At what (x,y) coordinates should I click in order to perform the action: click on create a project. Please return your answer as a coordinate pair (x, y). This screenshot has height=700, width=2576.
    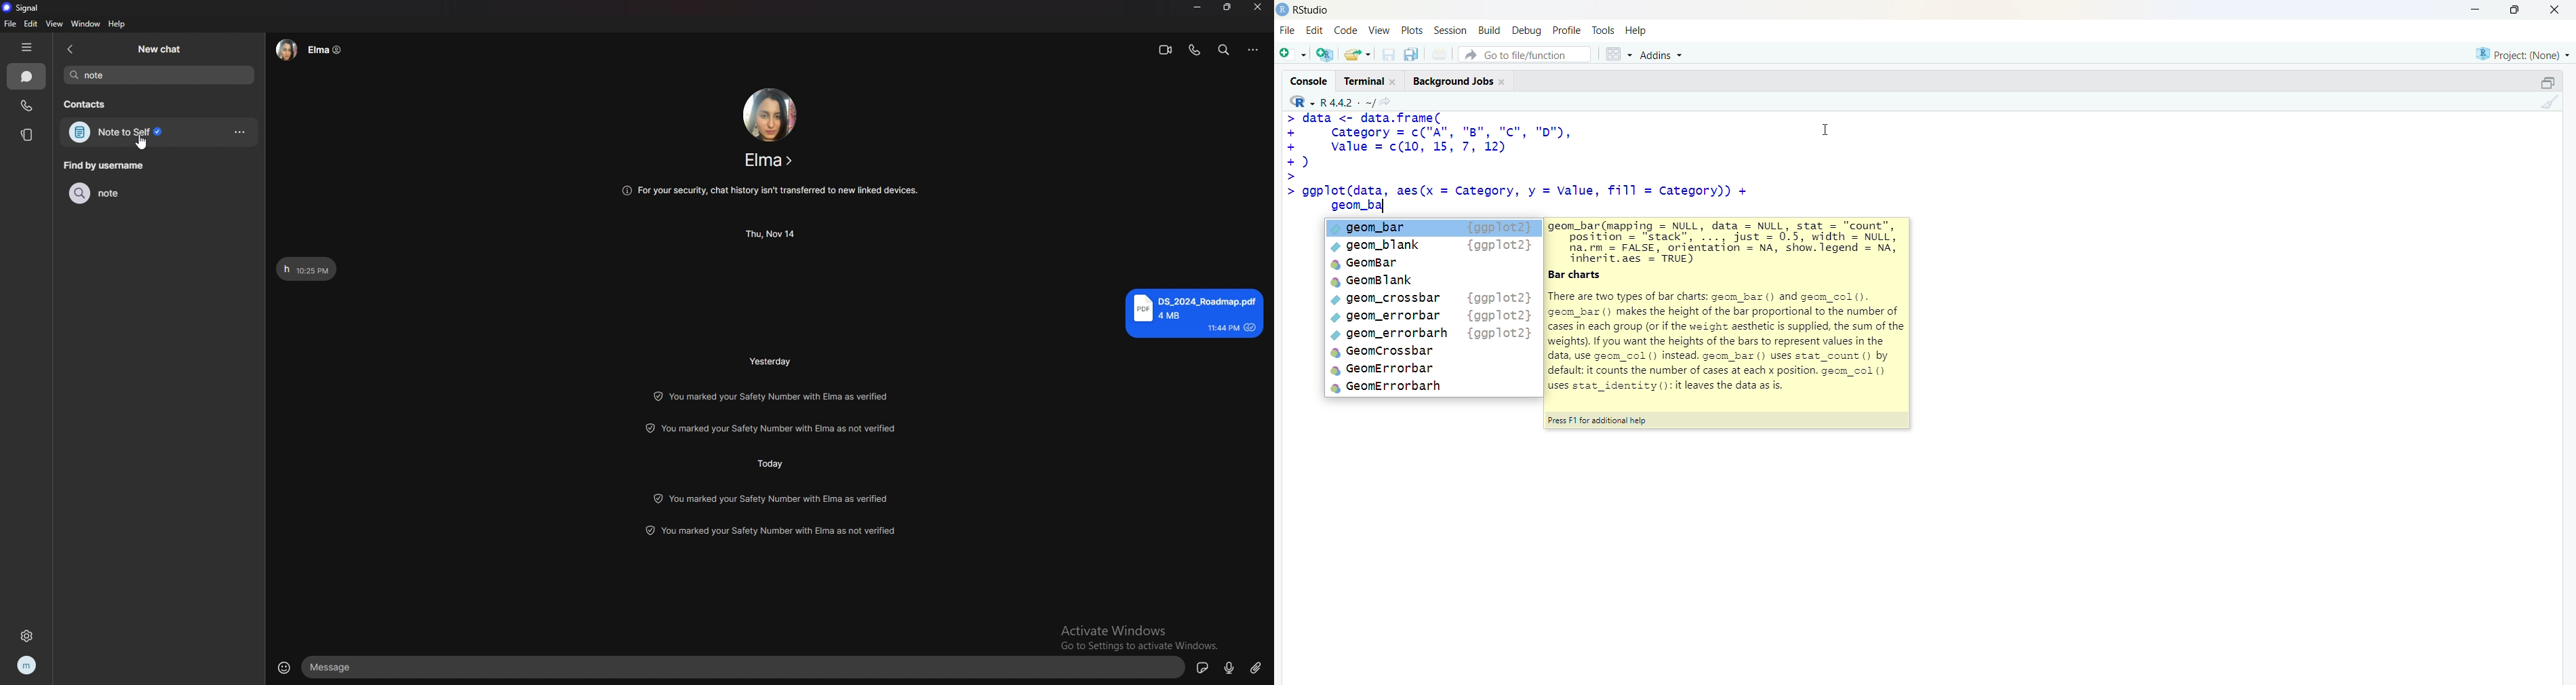
    Looking at the image, I should click on (1324, 54).